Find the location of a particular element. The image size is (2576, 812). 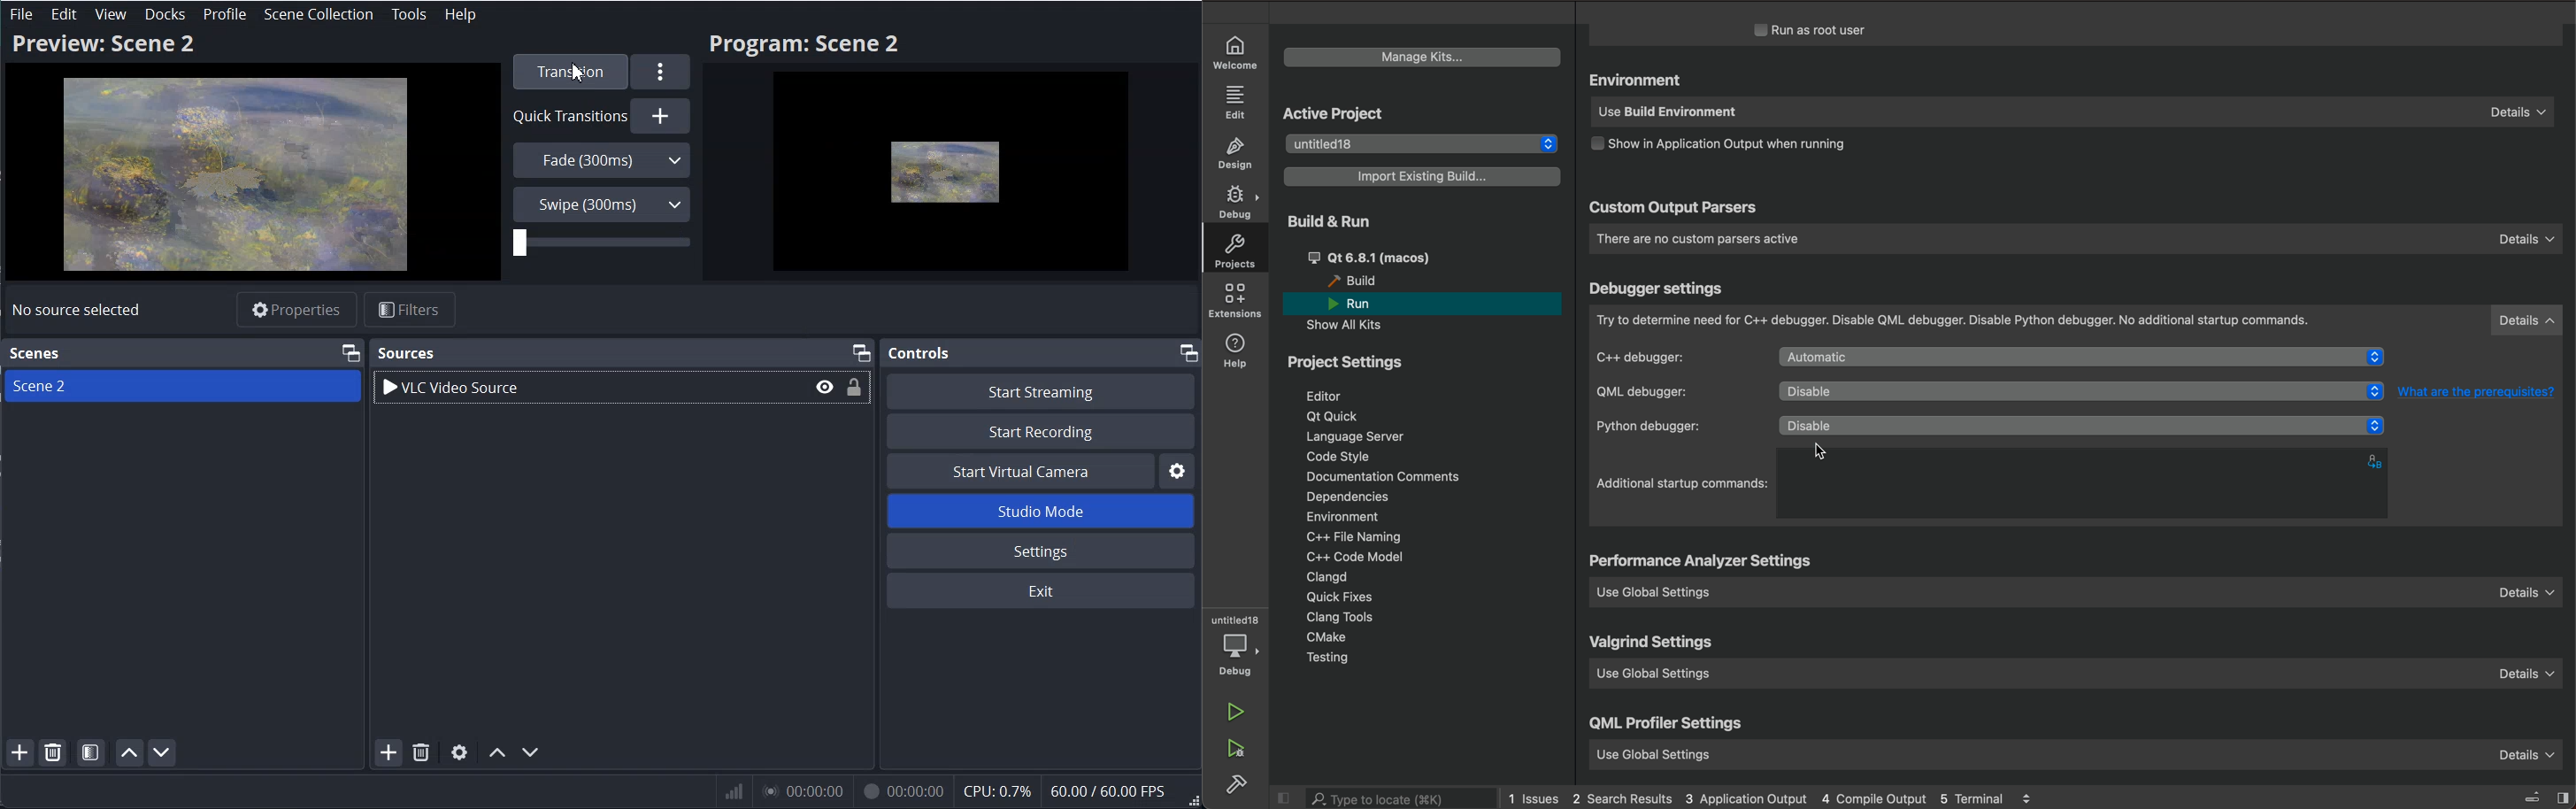

Add Source is located at coordinates (387, 752).